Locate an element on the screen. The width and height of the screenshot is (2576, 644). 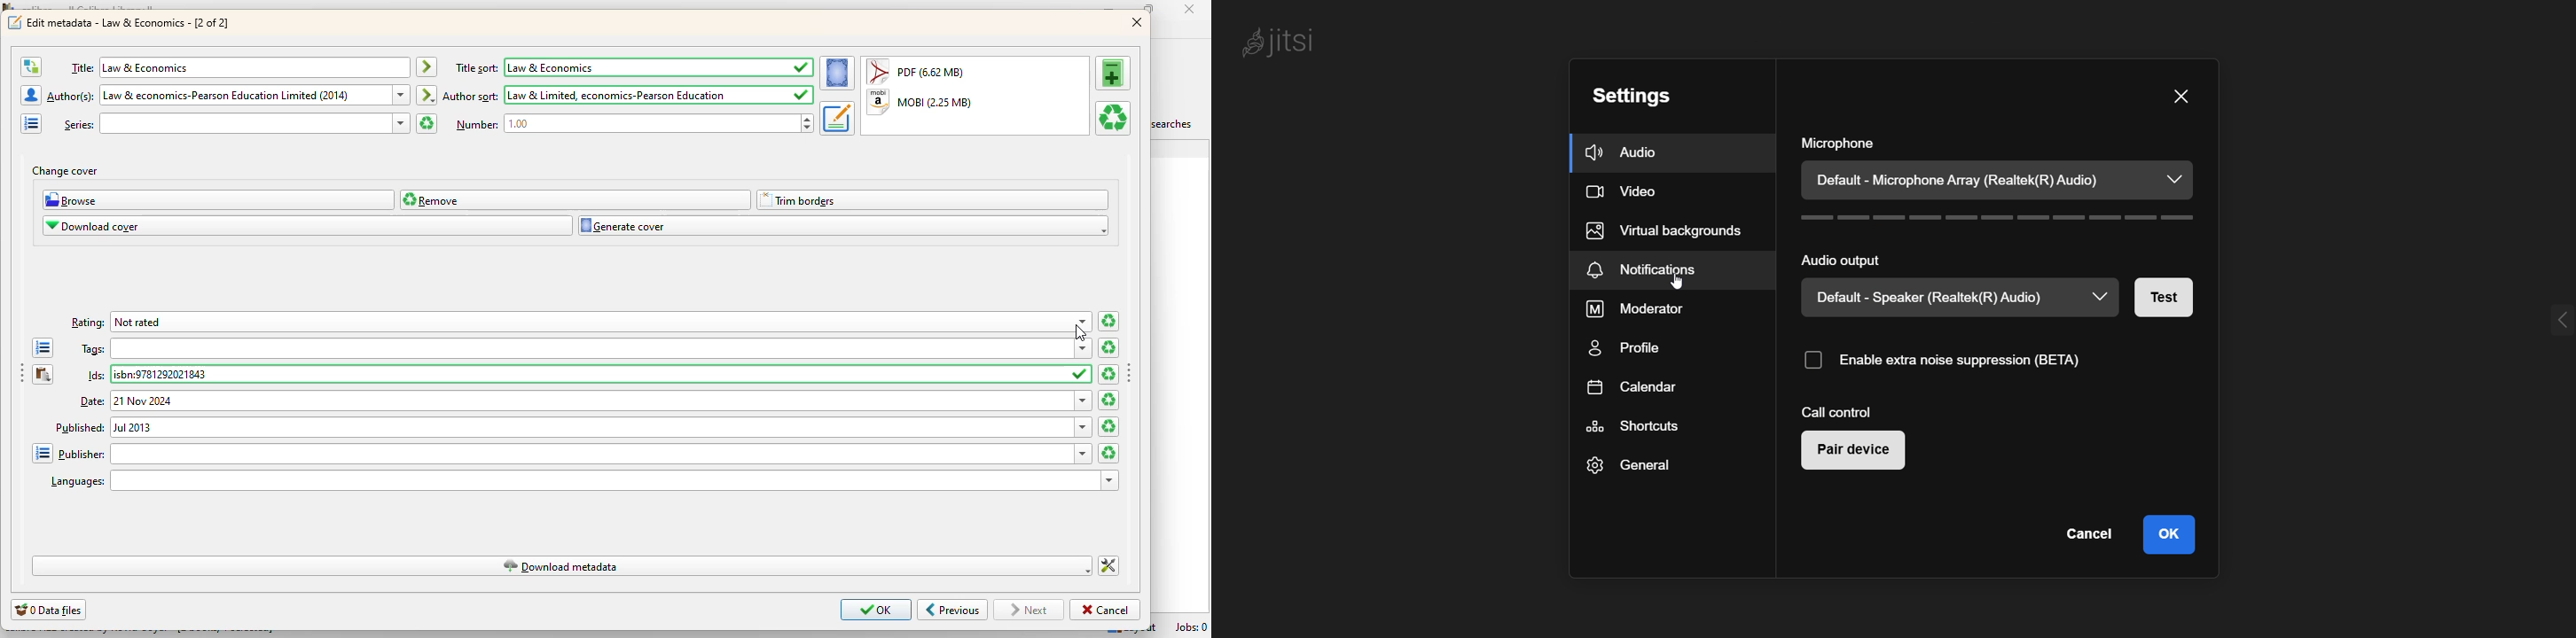
date:  is located at coordinates (584, 401).